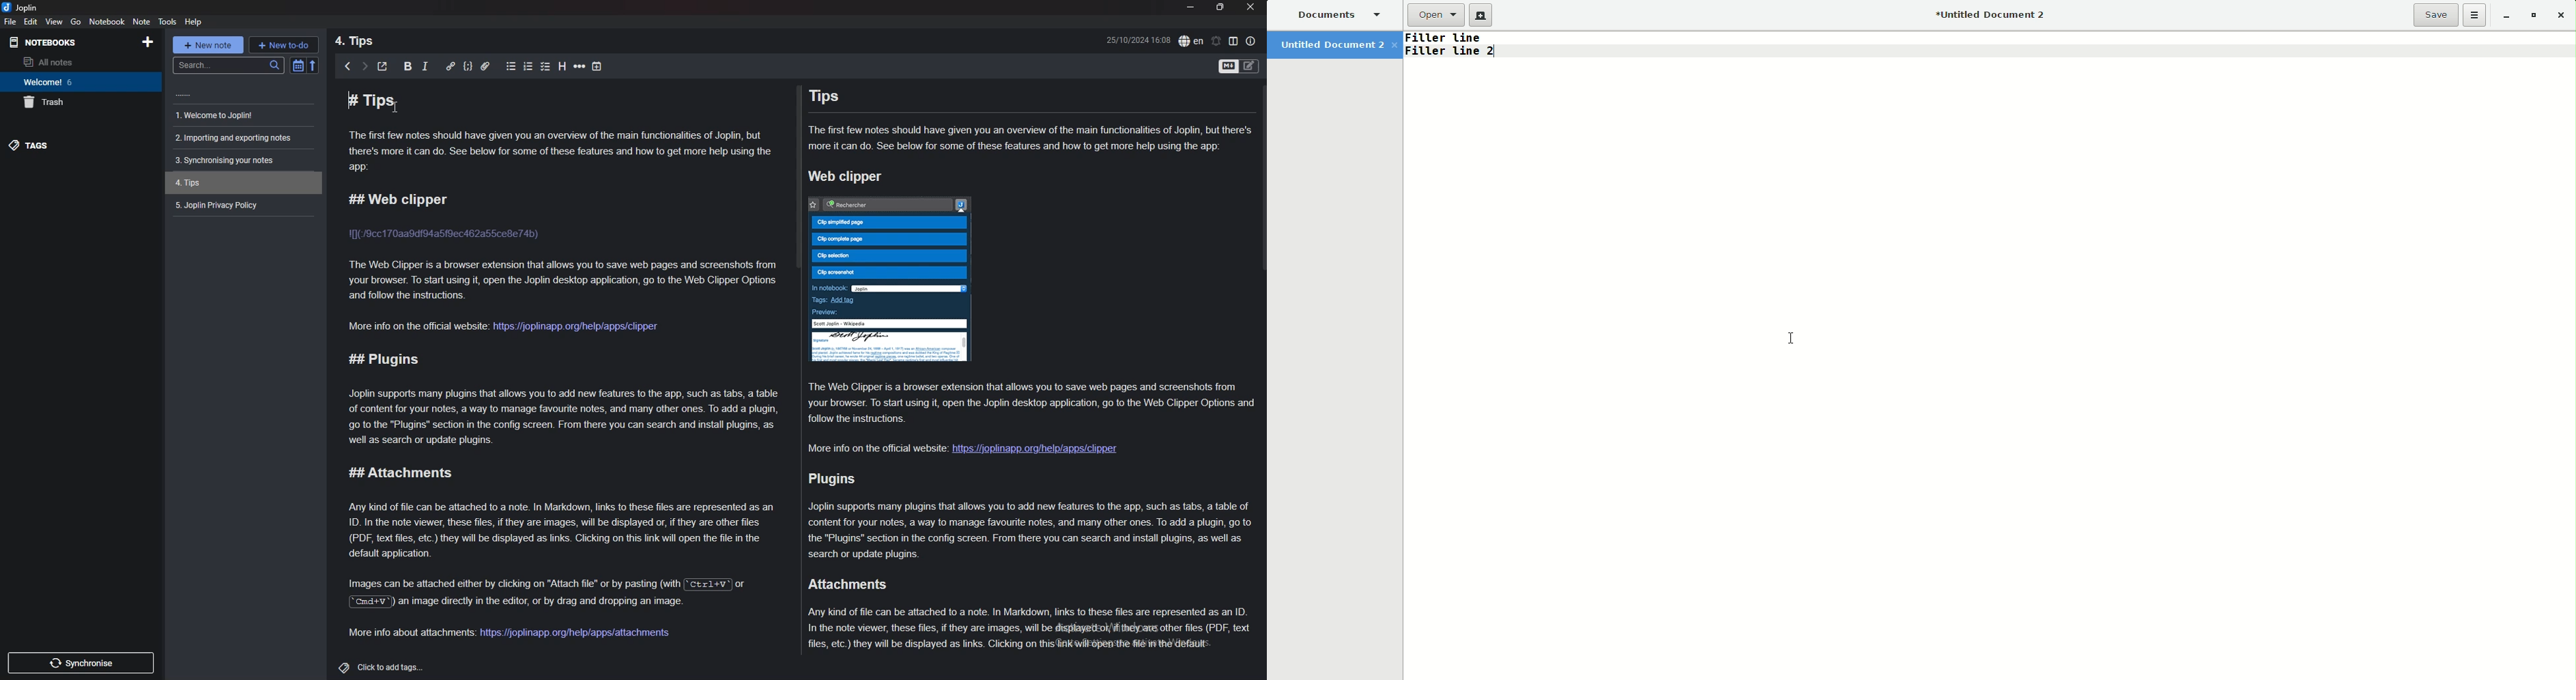 This screenshot has width=2576, height=700. Describe the element at coordinates (184, 94) in the screenshot. I see `` at that location.